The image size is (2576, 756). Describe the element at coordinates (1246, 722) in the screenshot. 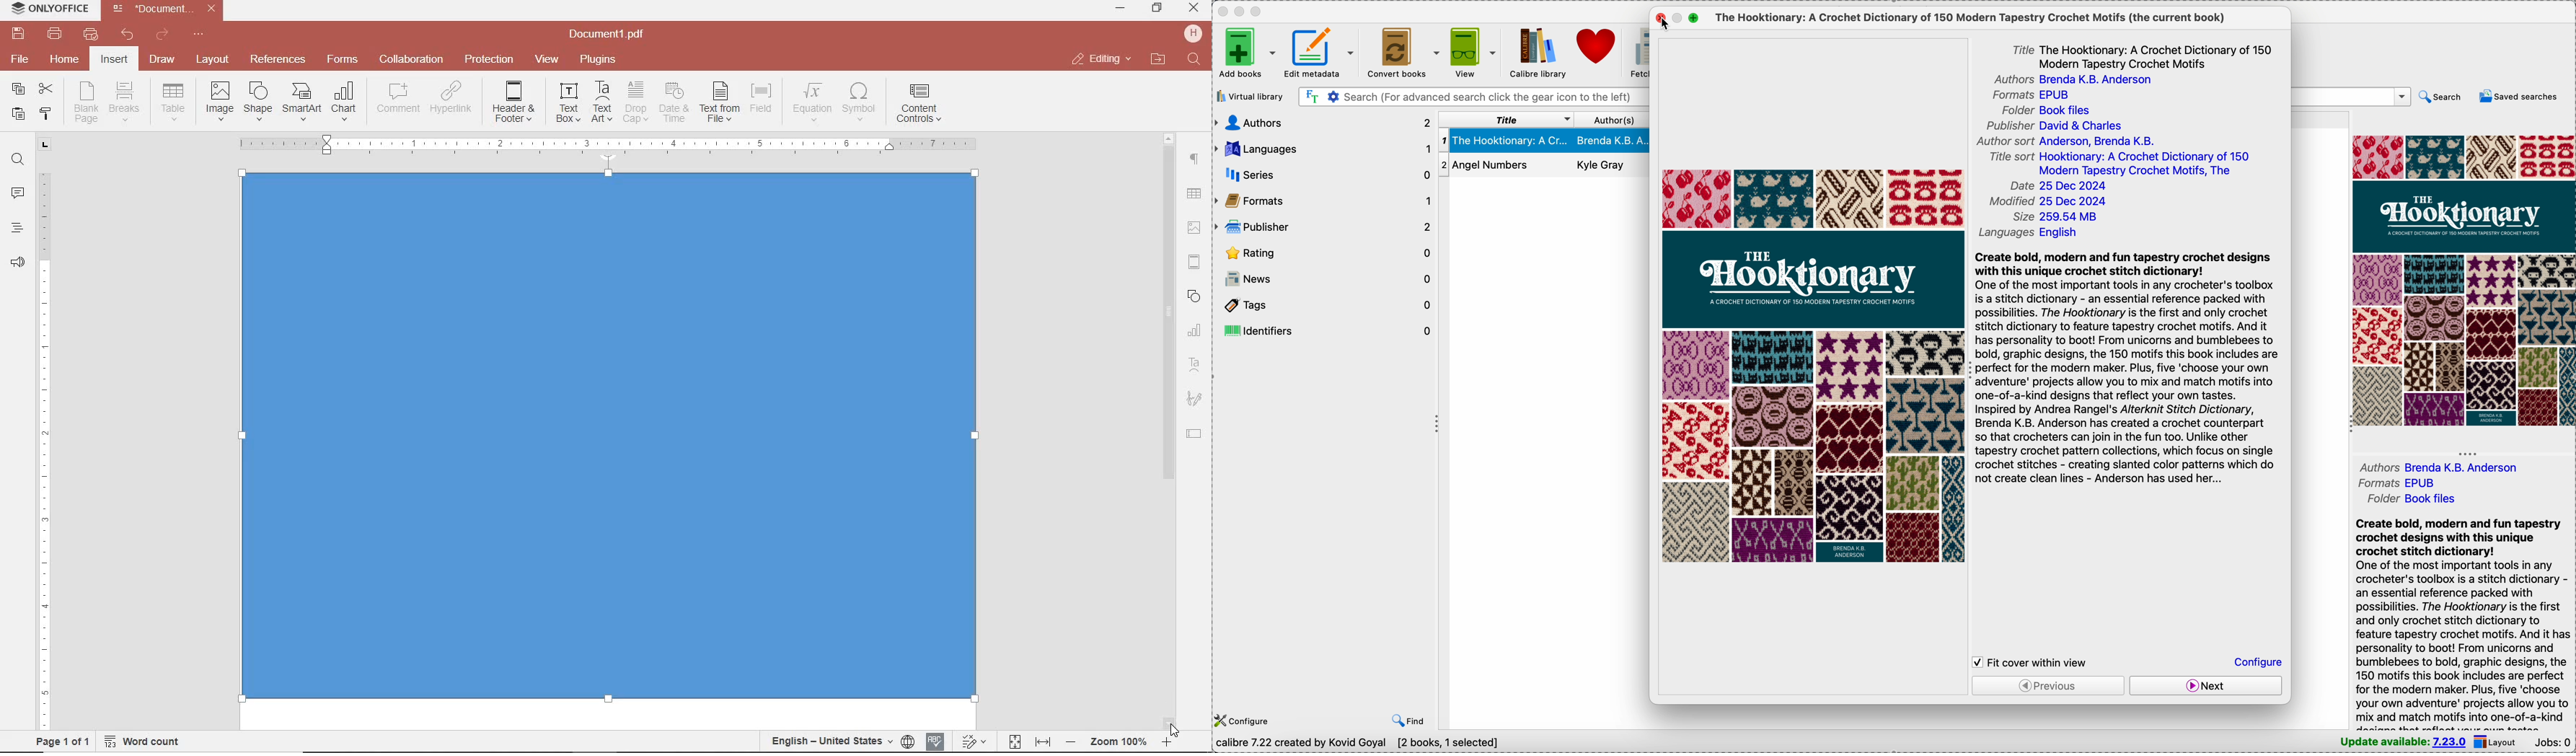

I see `configure` at that location.